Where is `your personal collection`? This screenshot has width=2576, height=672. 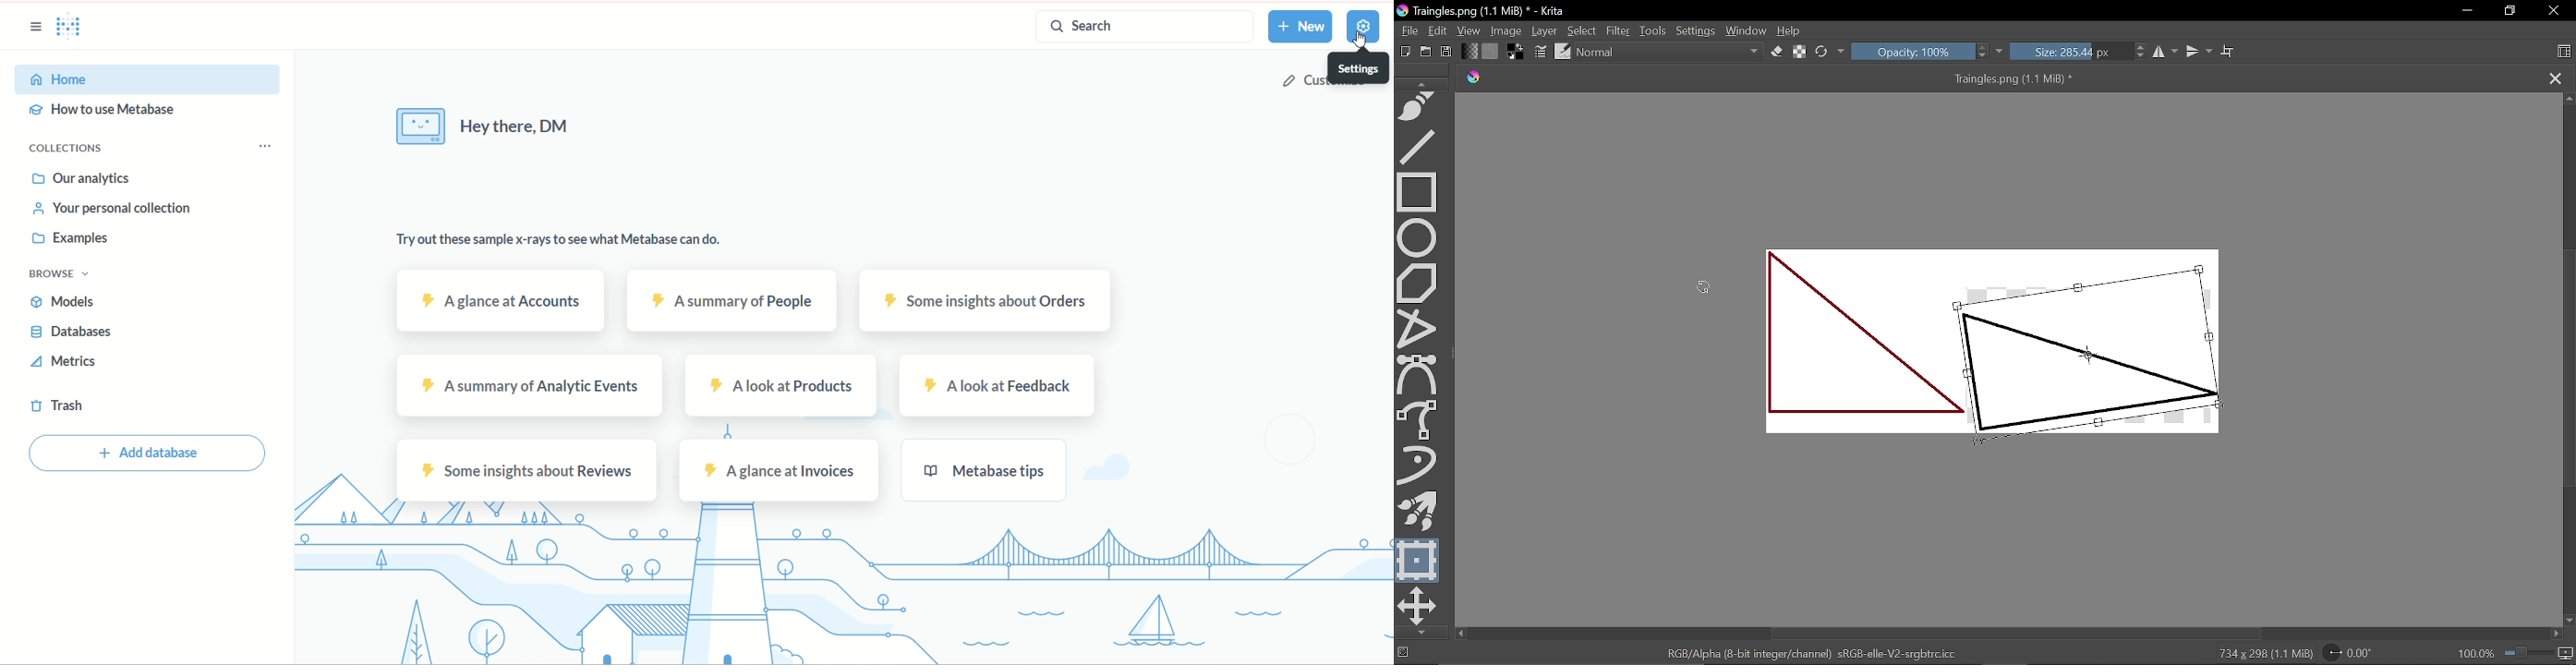
your personal collection is located at coordinates (113, 208).